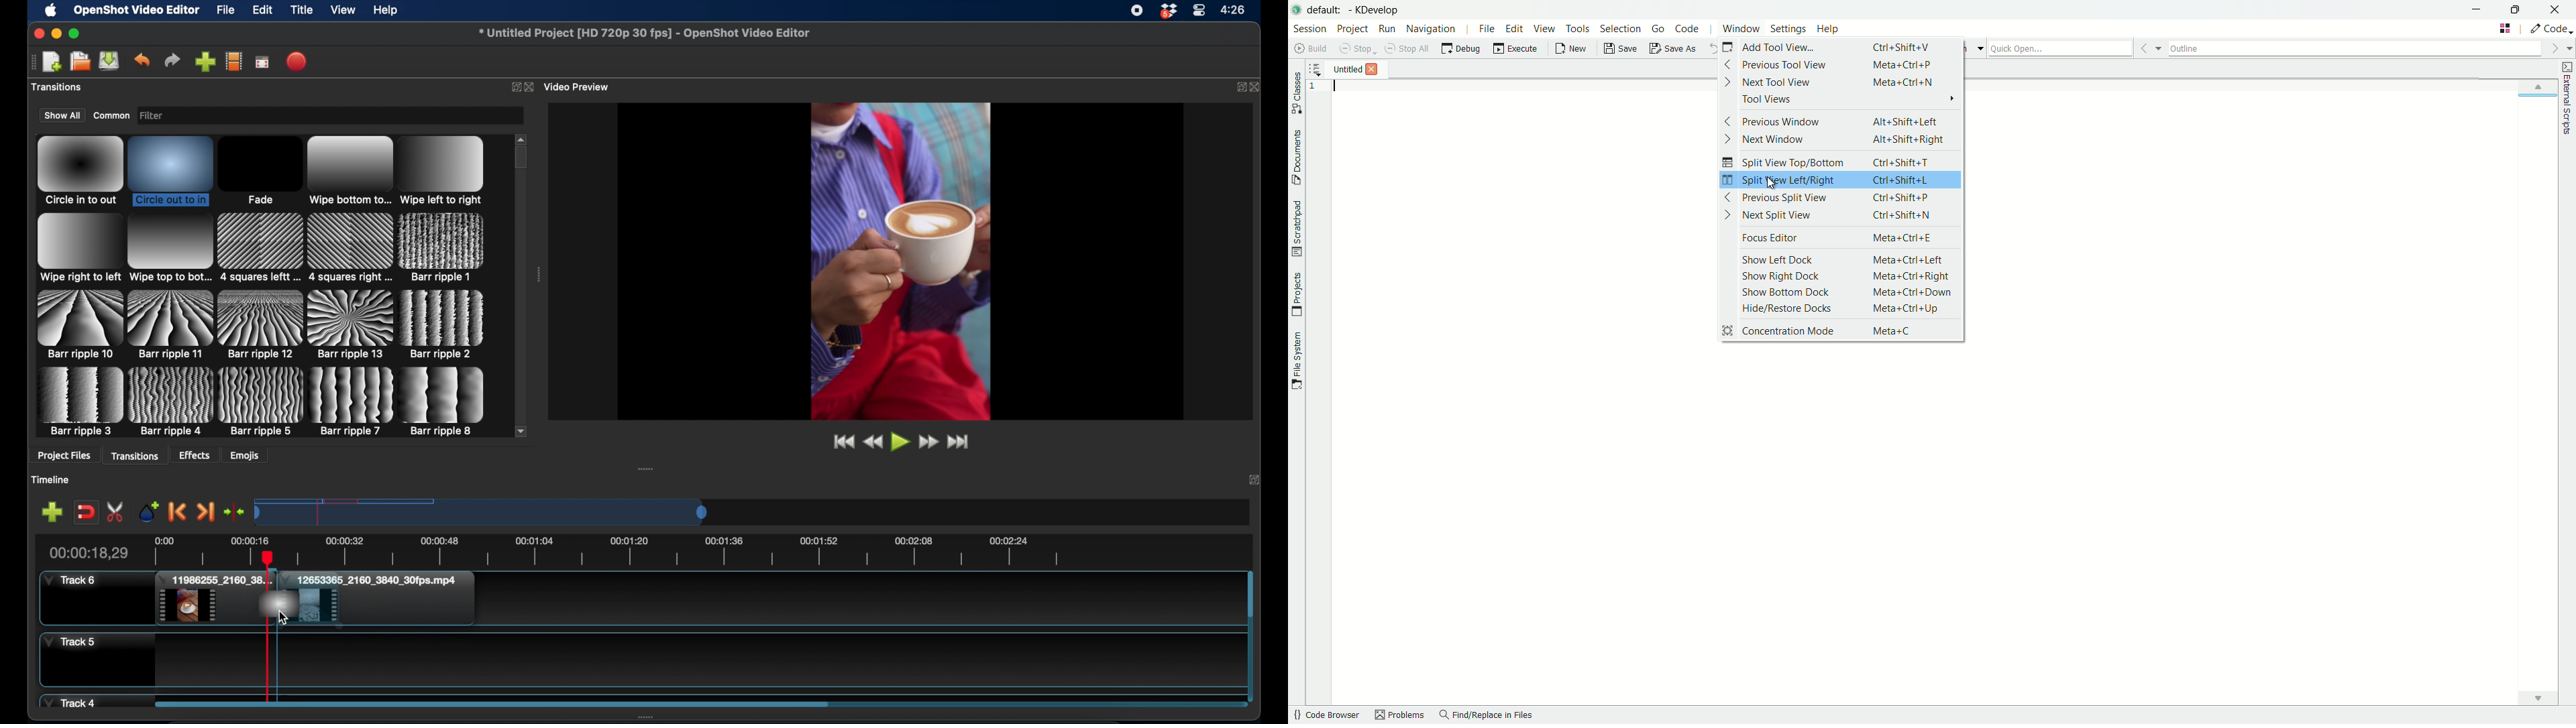 This screenshot has width=2576, height=728. I want to click on export video, so click(297, 61).